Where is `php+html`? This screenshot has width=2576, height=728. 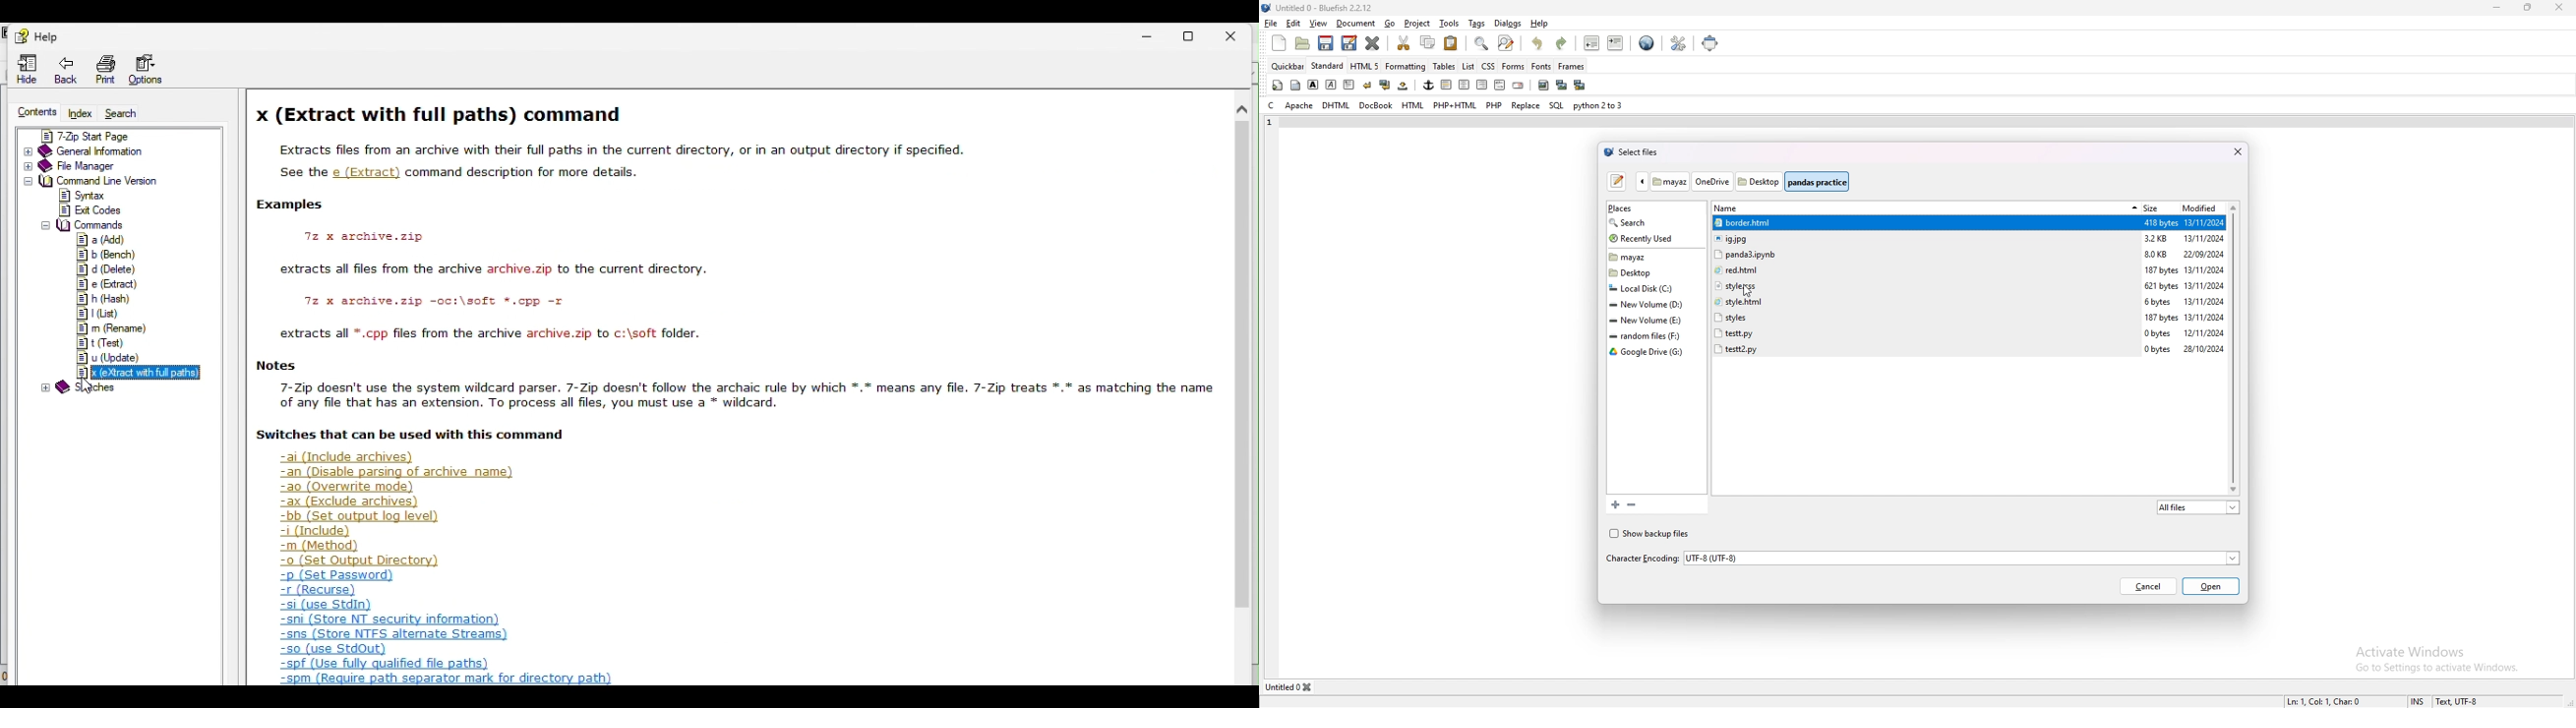 php+html is located at coordinates (1455, 105).